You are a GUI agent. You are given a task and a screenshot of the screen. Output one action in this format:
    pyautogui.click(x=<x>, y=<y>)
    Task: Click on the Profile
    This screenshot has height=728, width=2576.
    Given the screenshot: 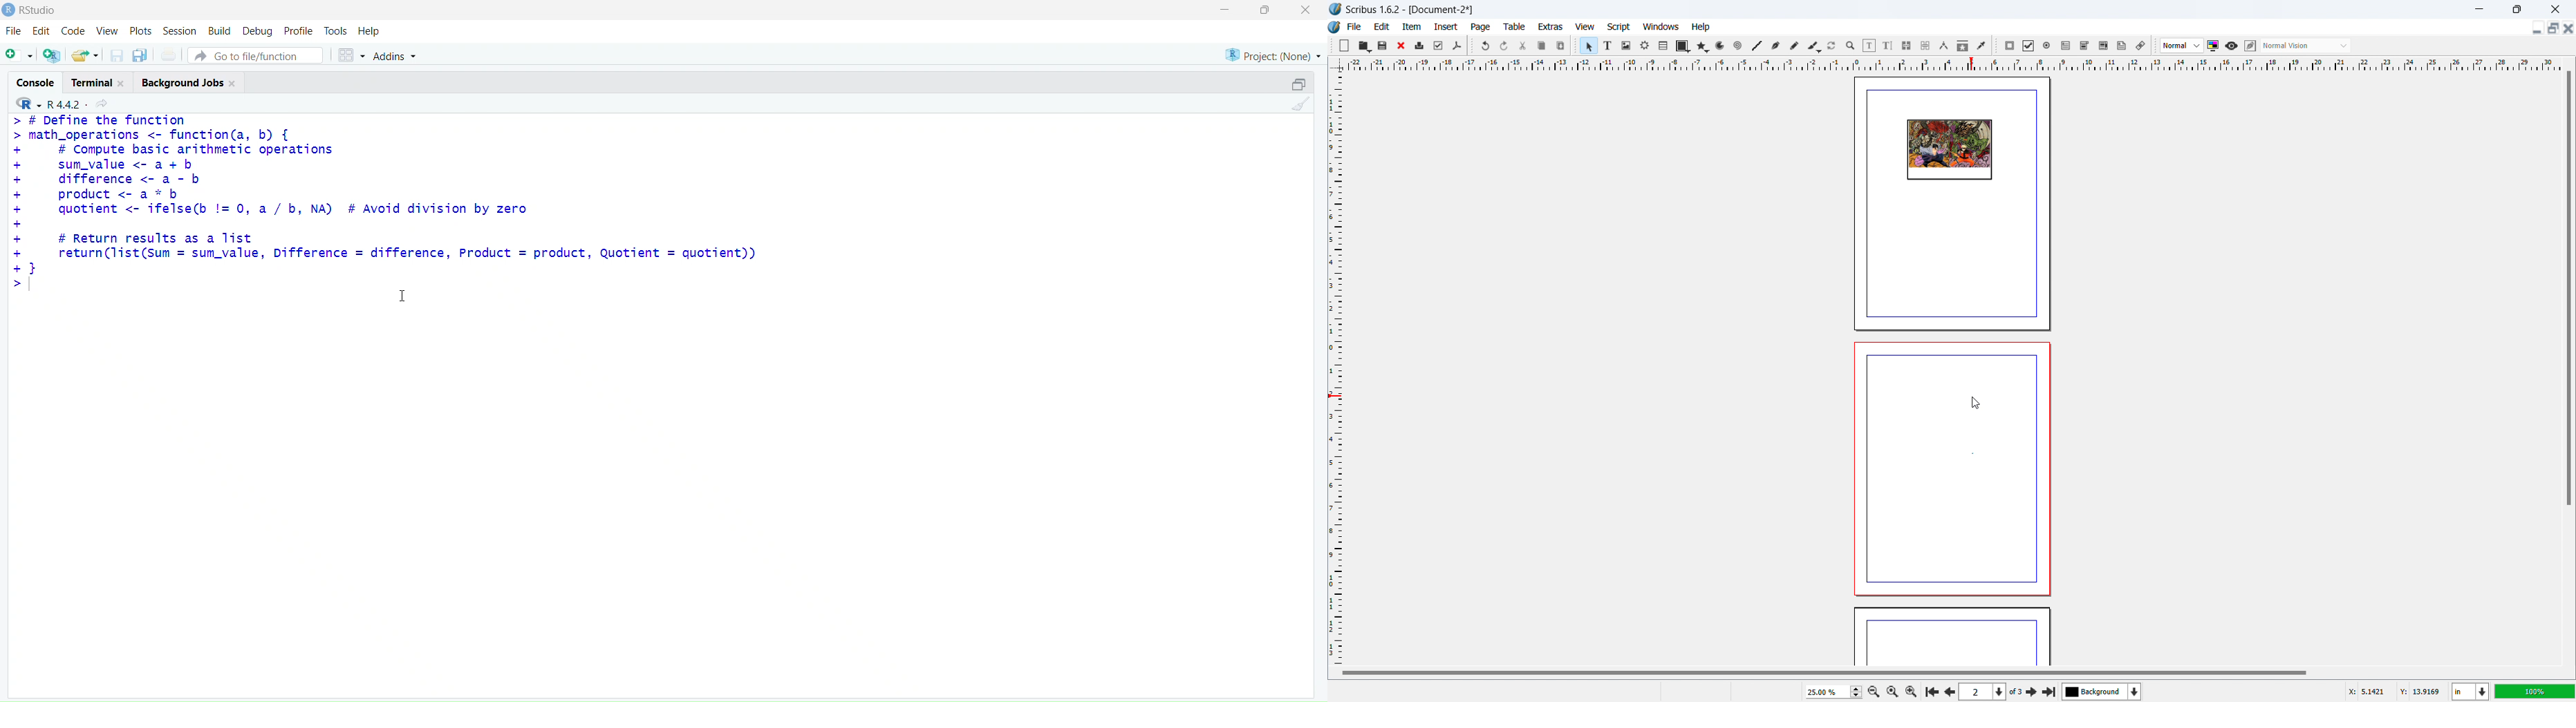 What is the action you would take?
    pyautogui.click(x=298, y=29)
    